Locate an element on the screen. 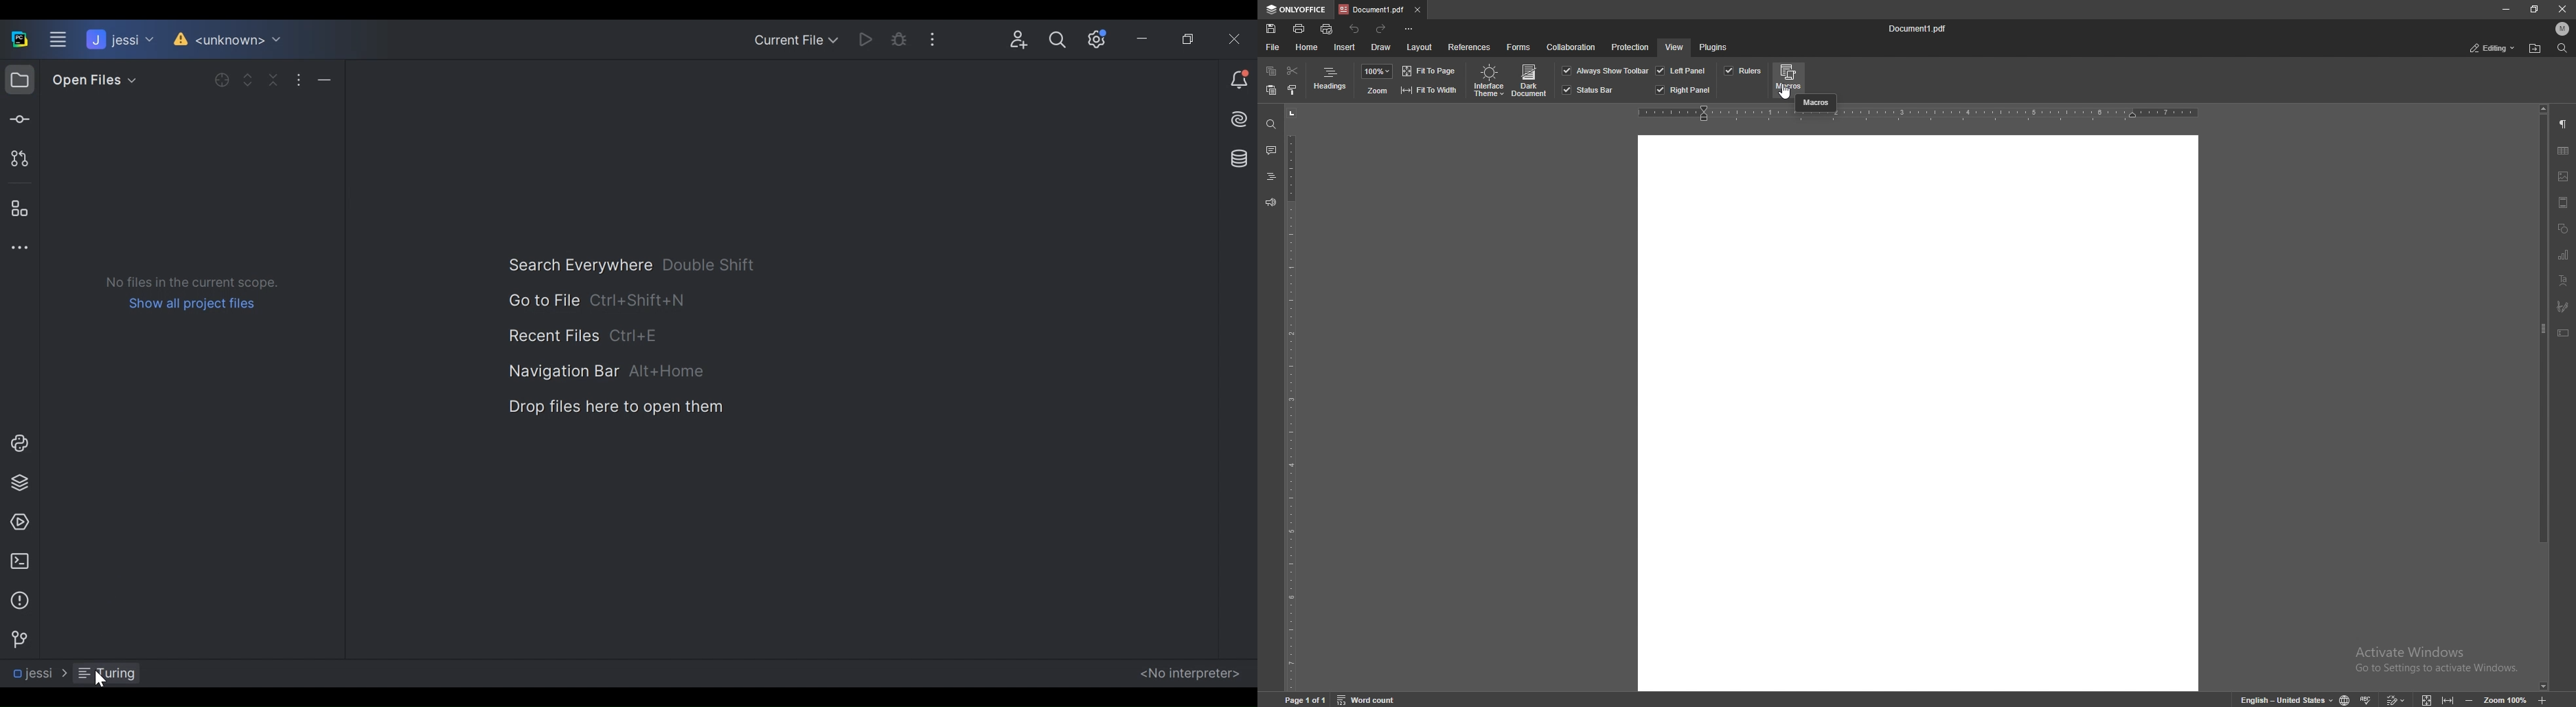  paste is located at coordinates (1271, 91).